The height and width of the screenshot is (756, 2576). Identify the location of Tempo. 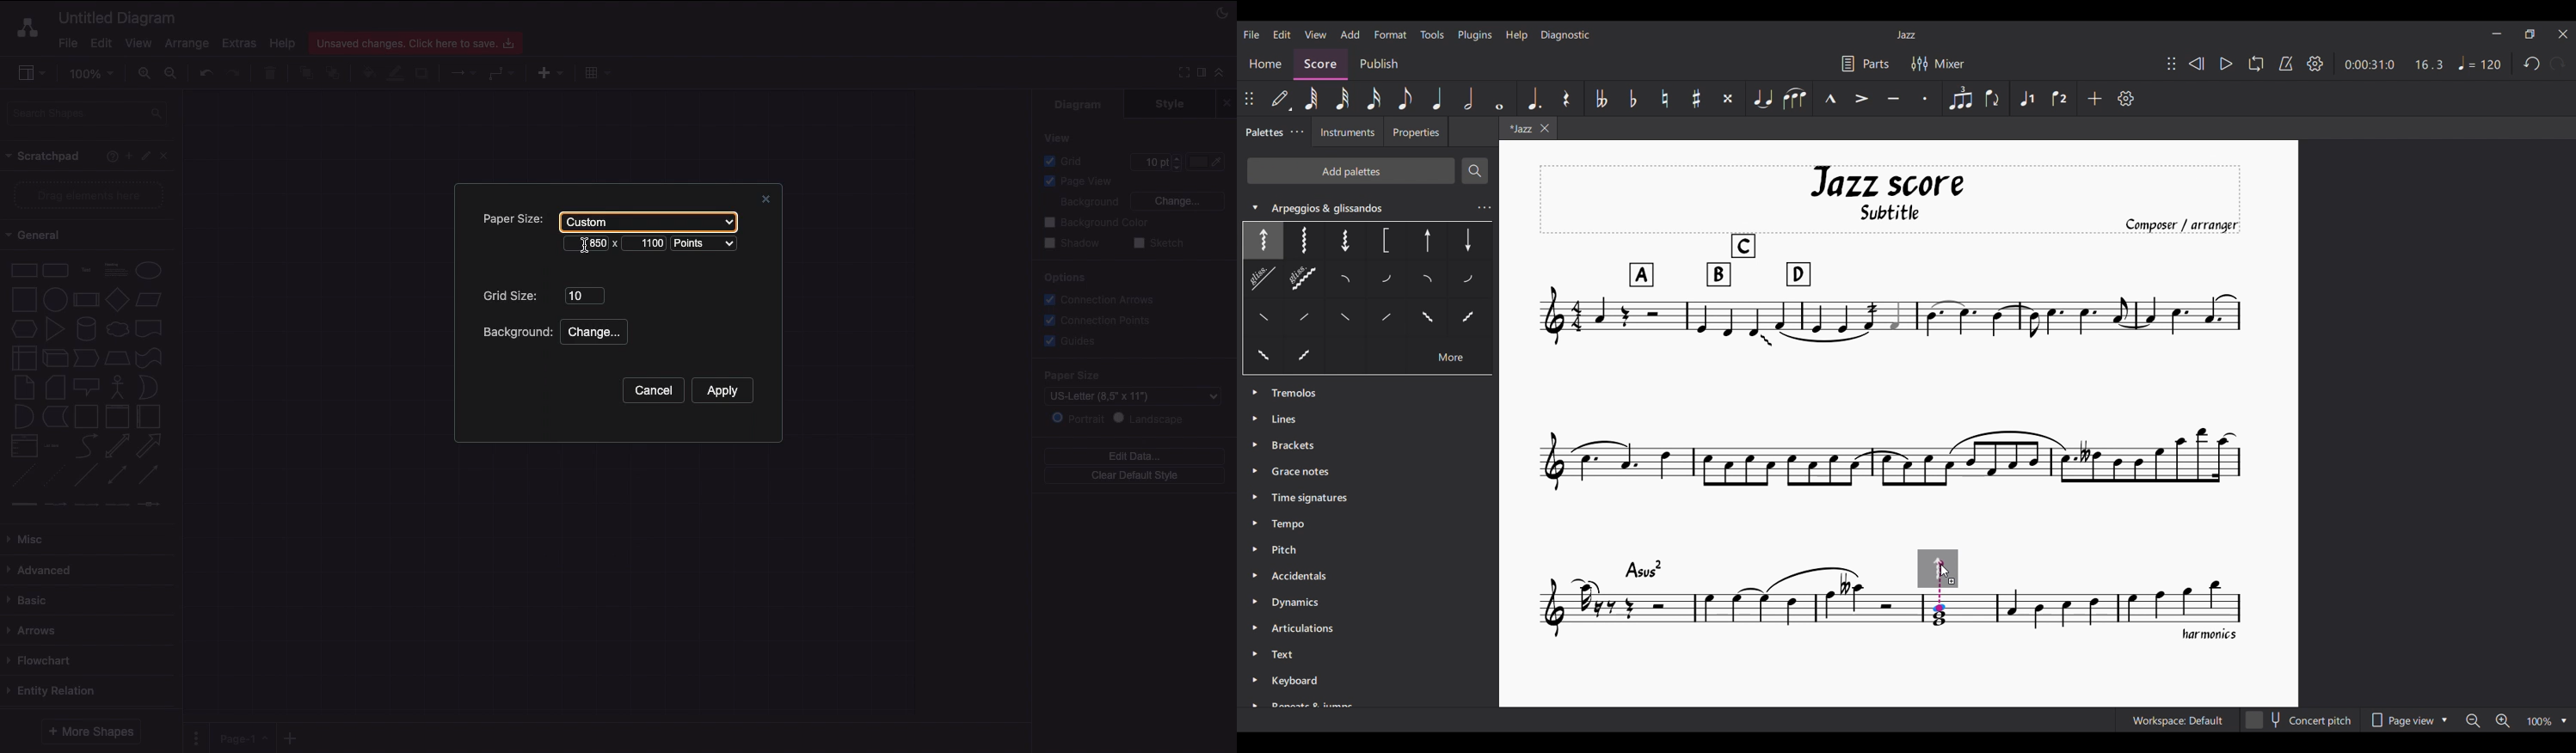
(2480, 63).